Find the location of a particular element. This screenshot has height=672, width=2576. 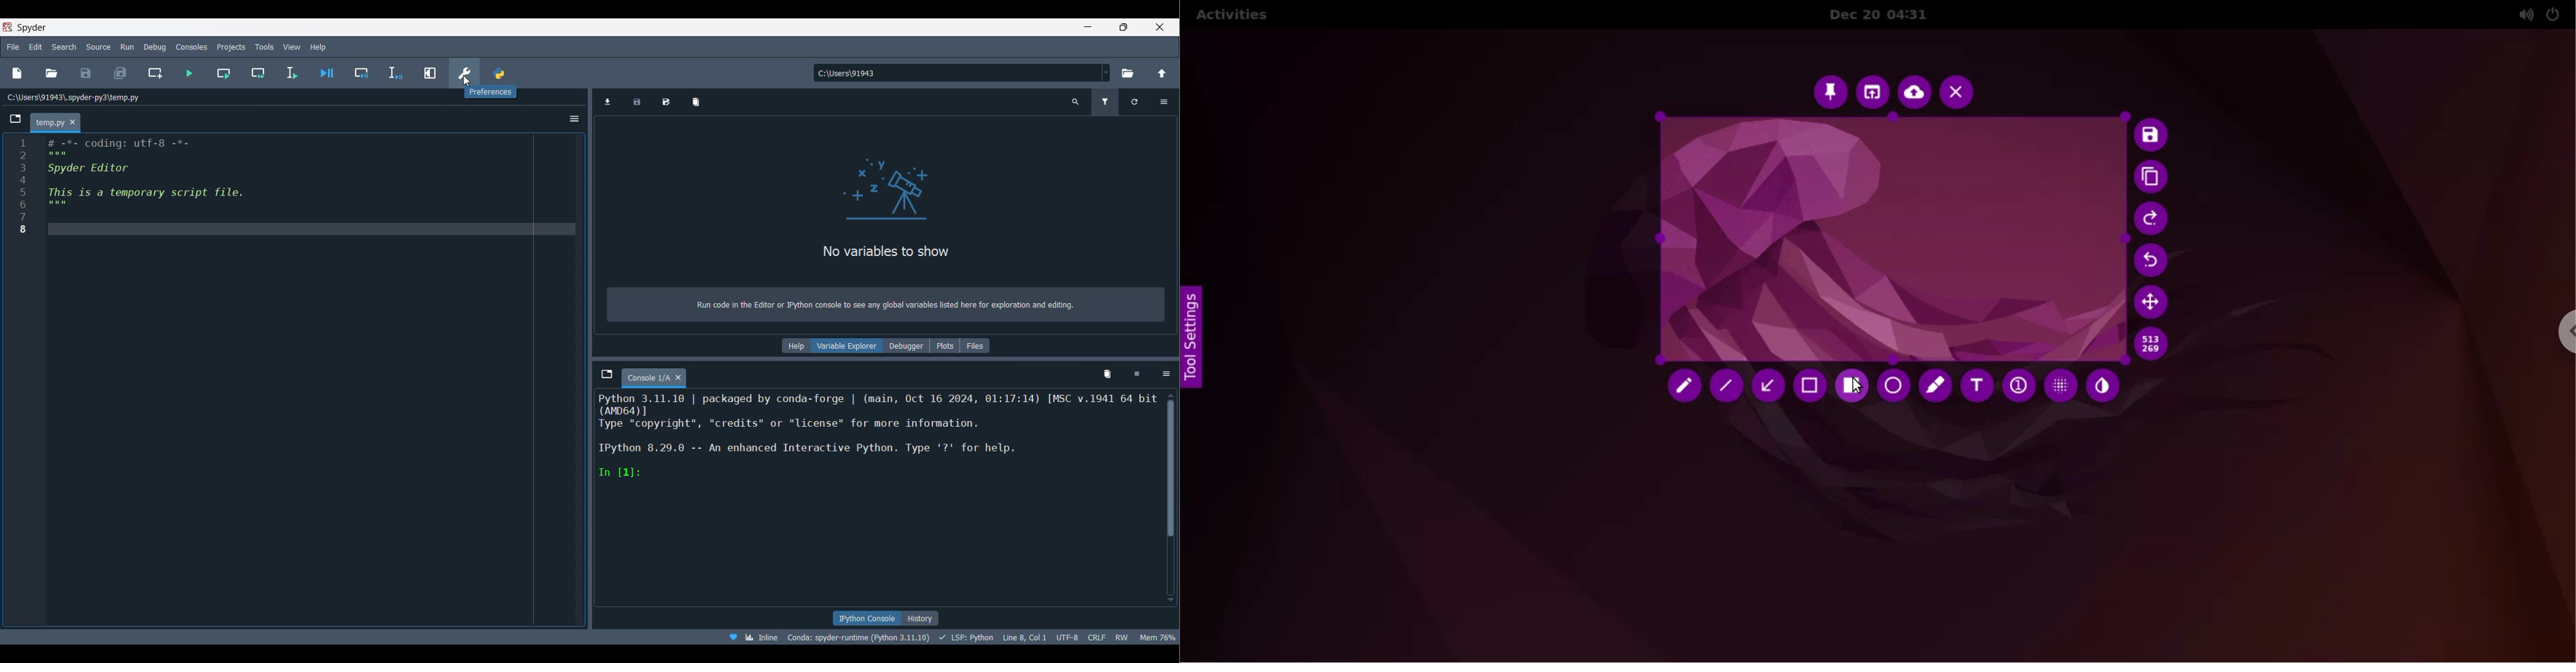

Debug selection/current time is located at coordinates (396, 73).